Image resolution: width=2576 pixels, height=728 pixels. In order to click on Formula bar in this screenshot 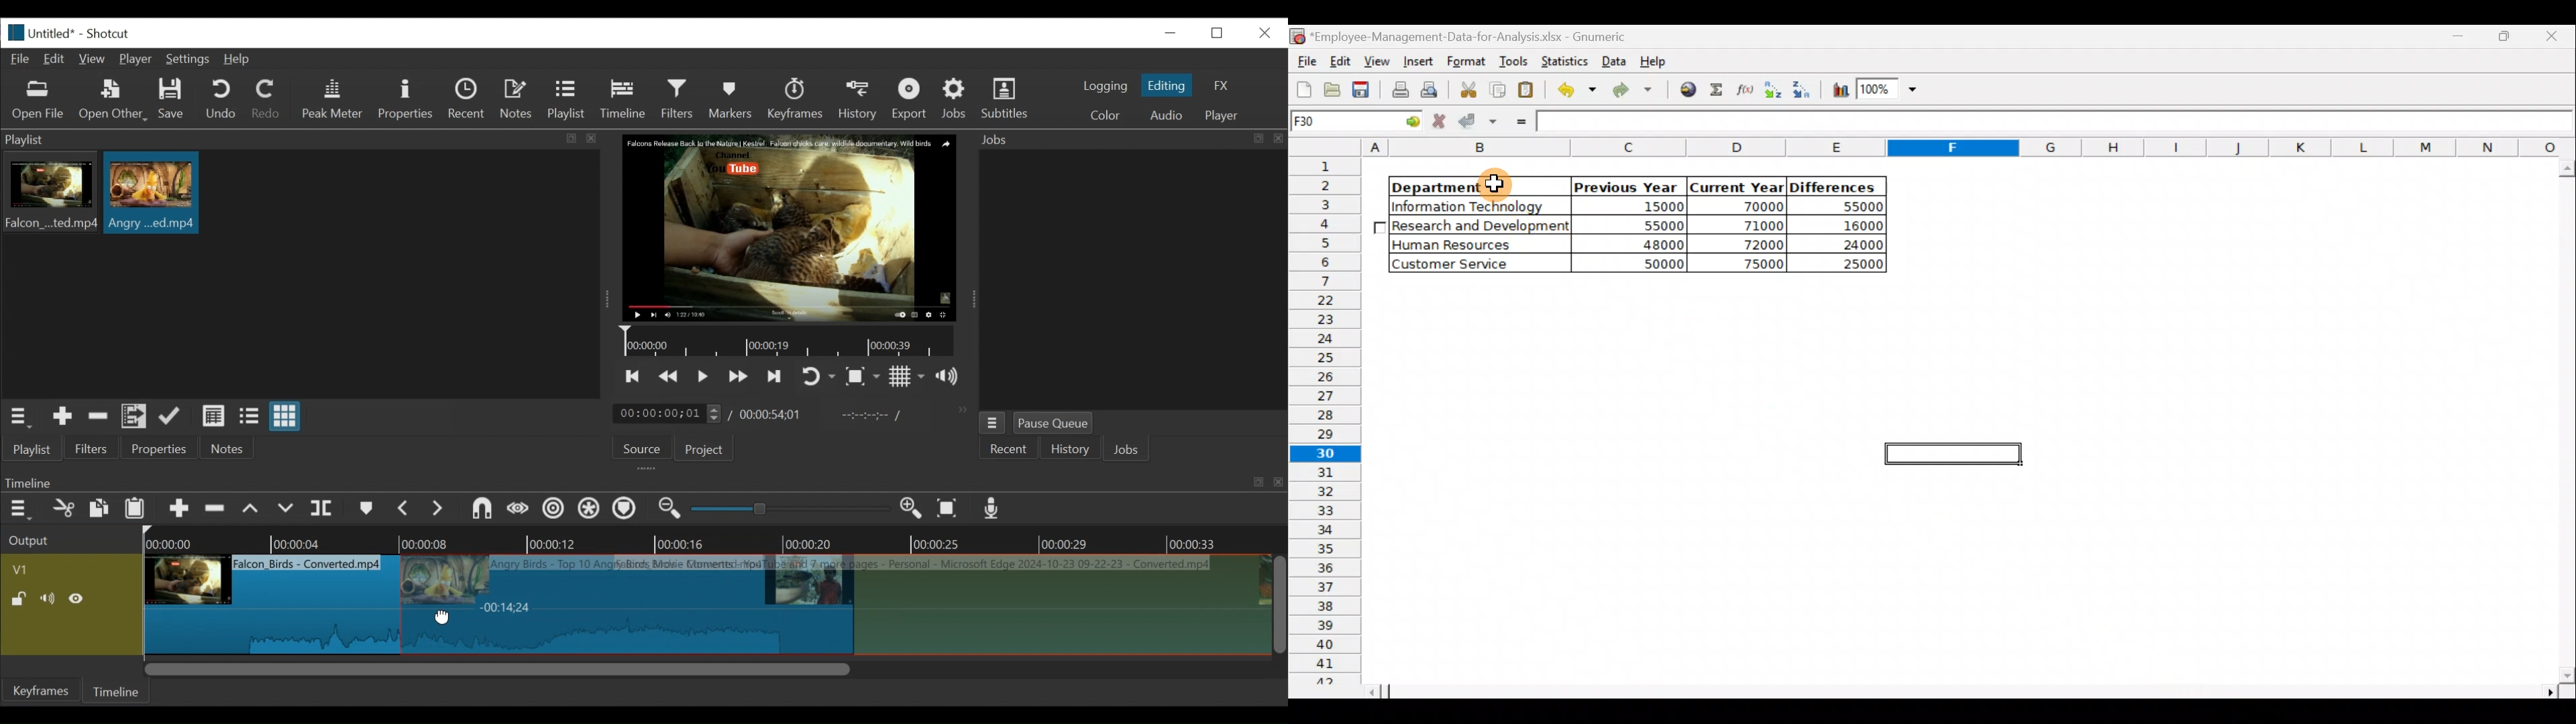, I will do `click(2056, 121)`.